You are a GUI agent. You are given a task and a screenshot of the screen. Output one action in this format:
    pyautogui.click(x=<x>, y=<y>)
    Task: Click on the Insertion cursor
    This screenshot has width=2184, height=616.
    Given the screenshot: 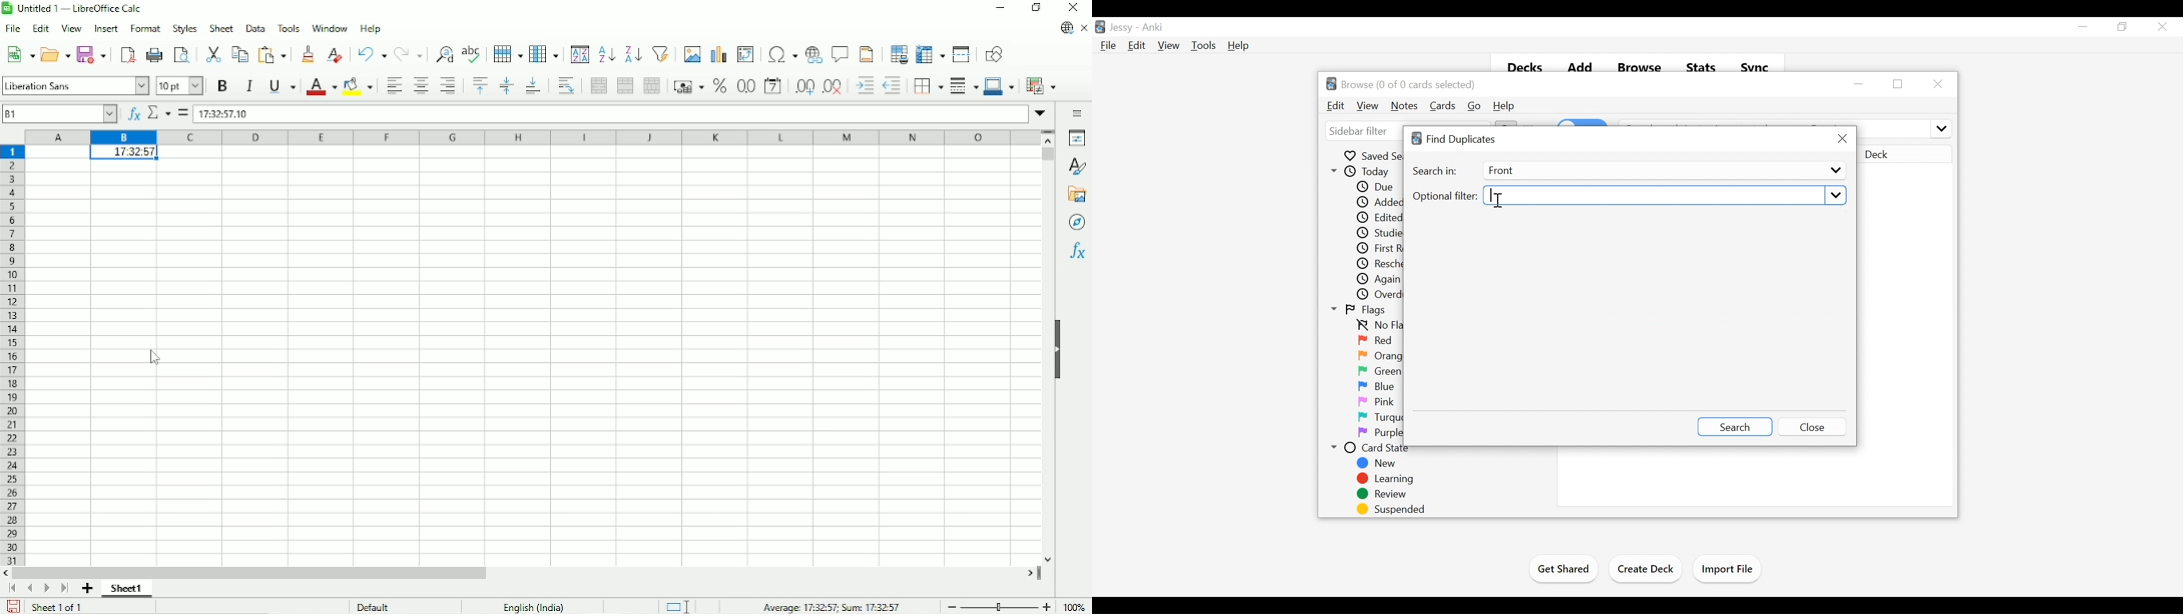 What is the action you would take?
    pyautogui.click(x=1498, y=202)
    